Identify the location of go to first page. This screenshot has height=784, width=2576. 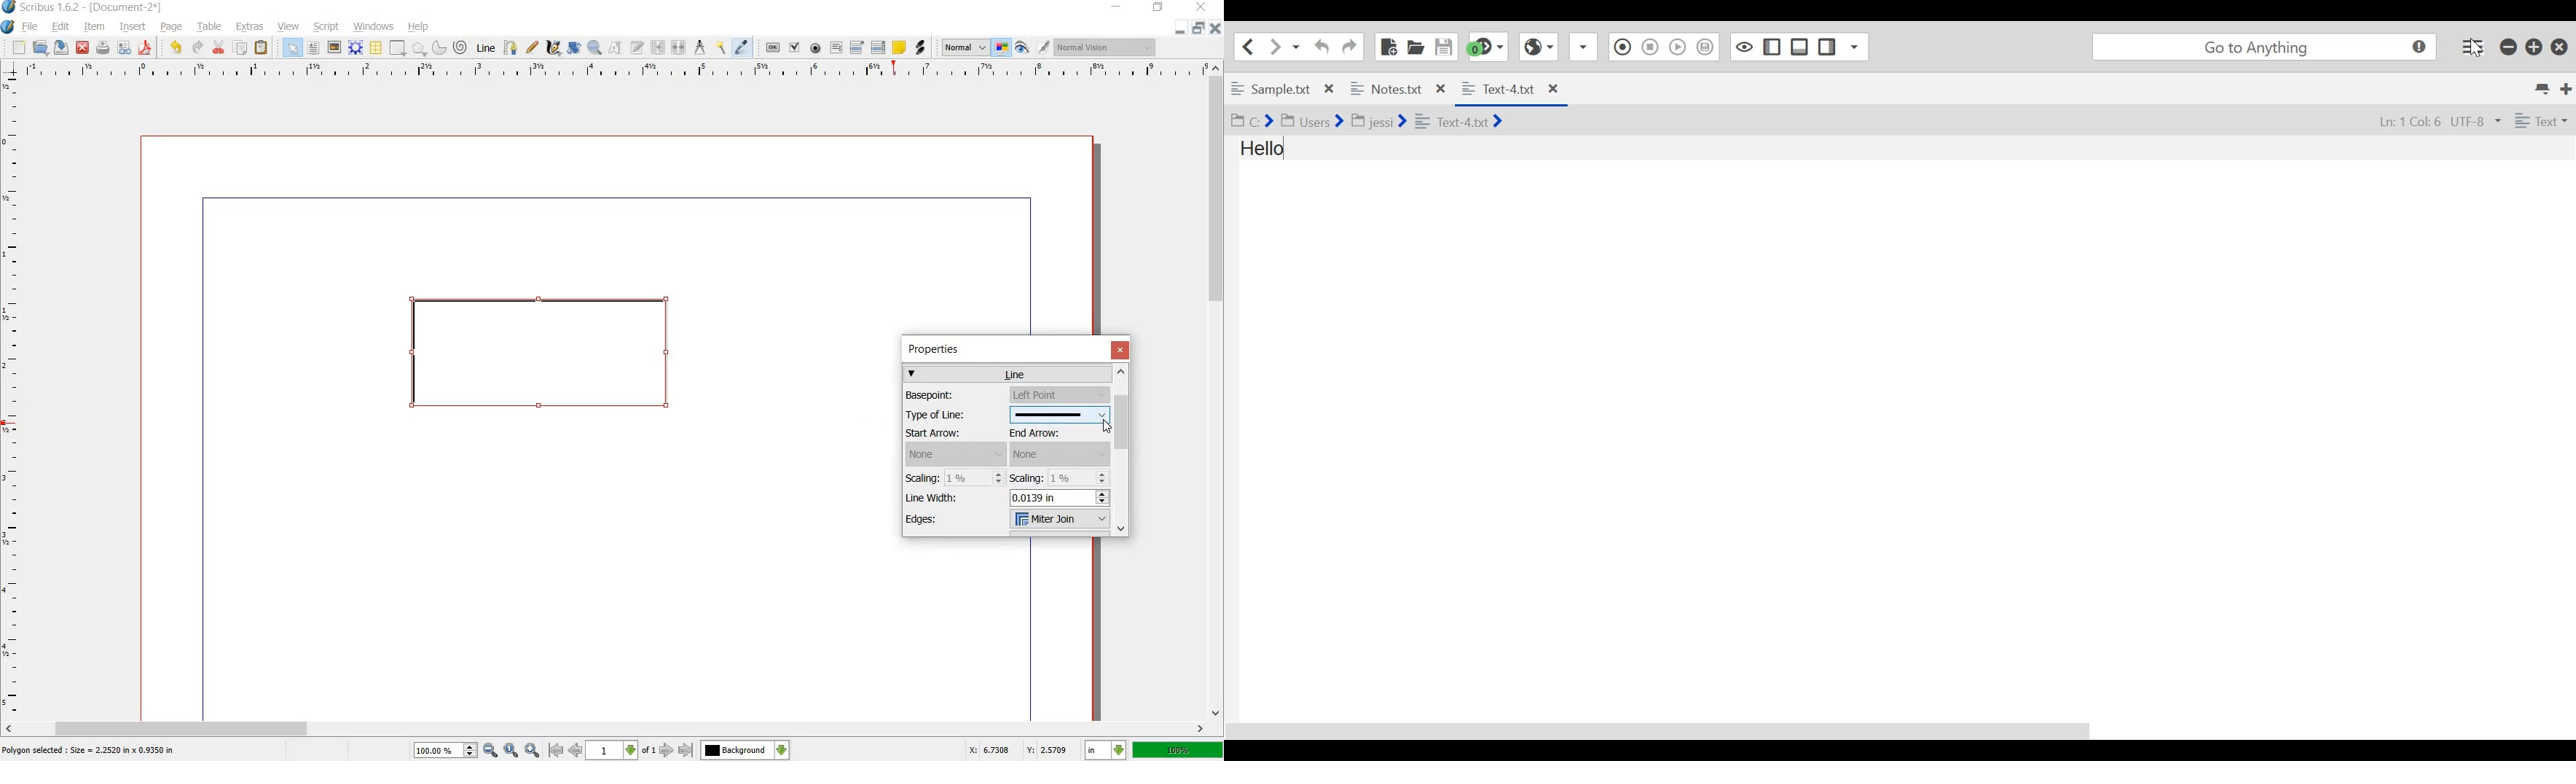
(555, 750).